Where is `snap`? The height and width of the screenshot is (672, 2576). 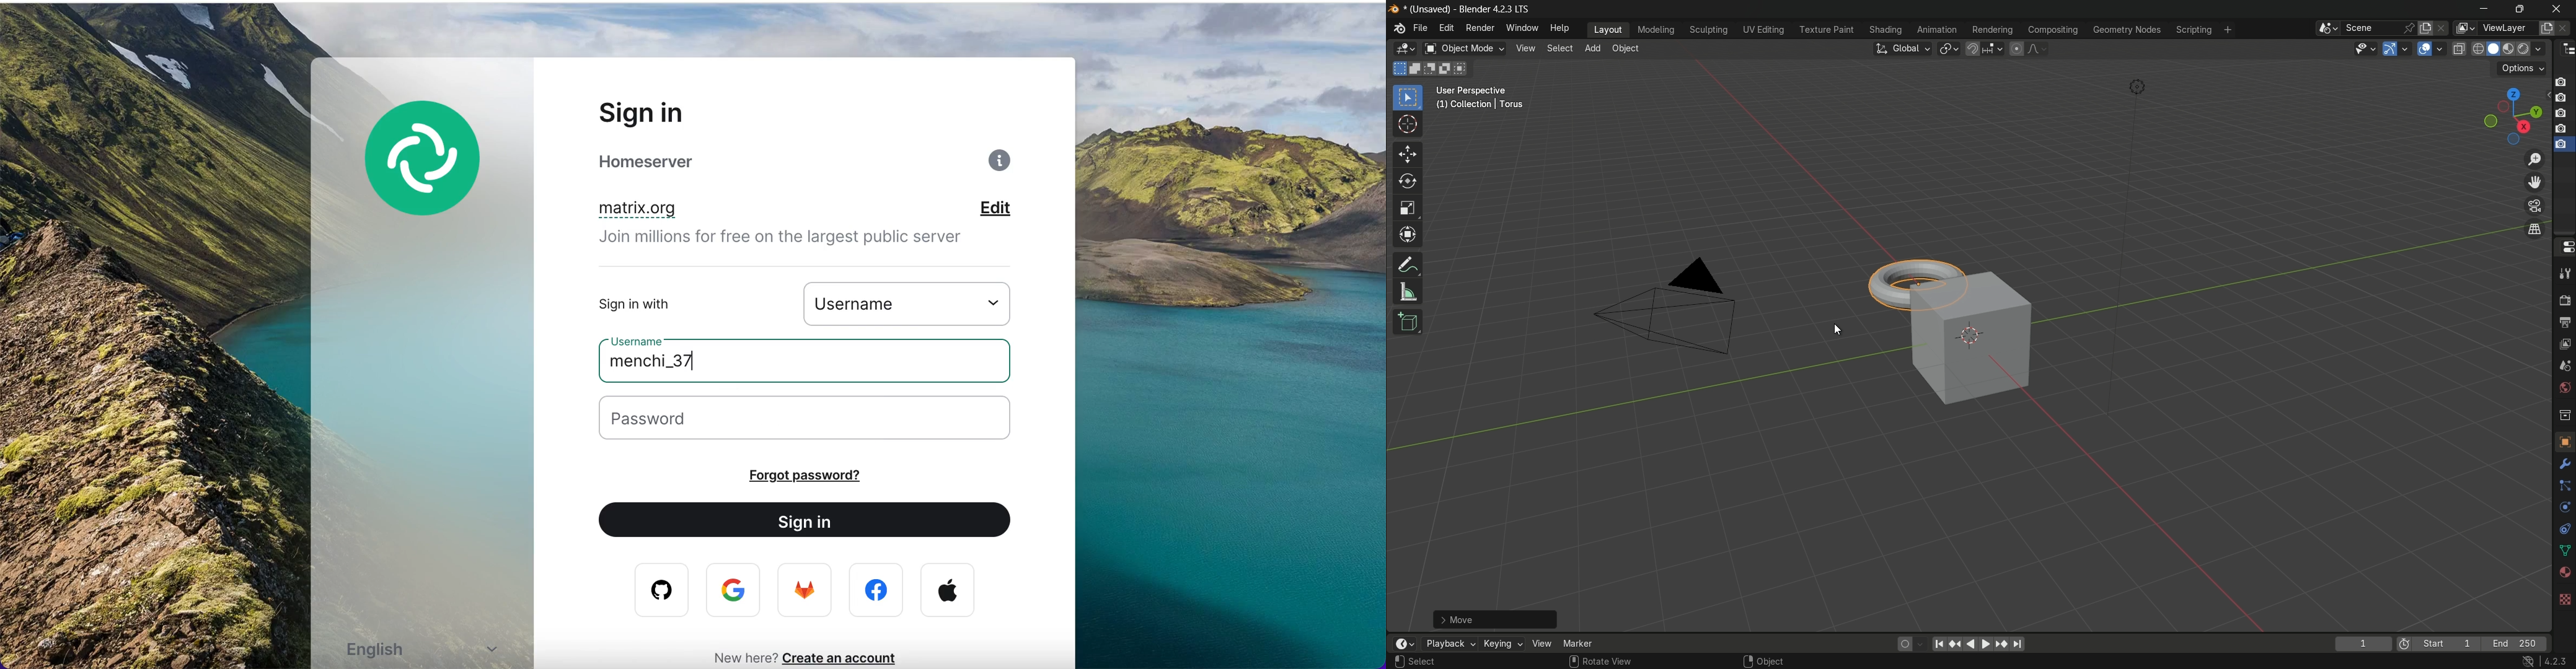 snap is located at coordinates (1983, 48).